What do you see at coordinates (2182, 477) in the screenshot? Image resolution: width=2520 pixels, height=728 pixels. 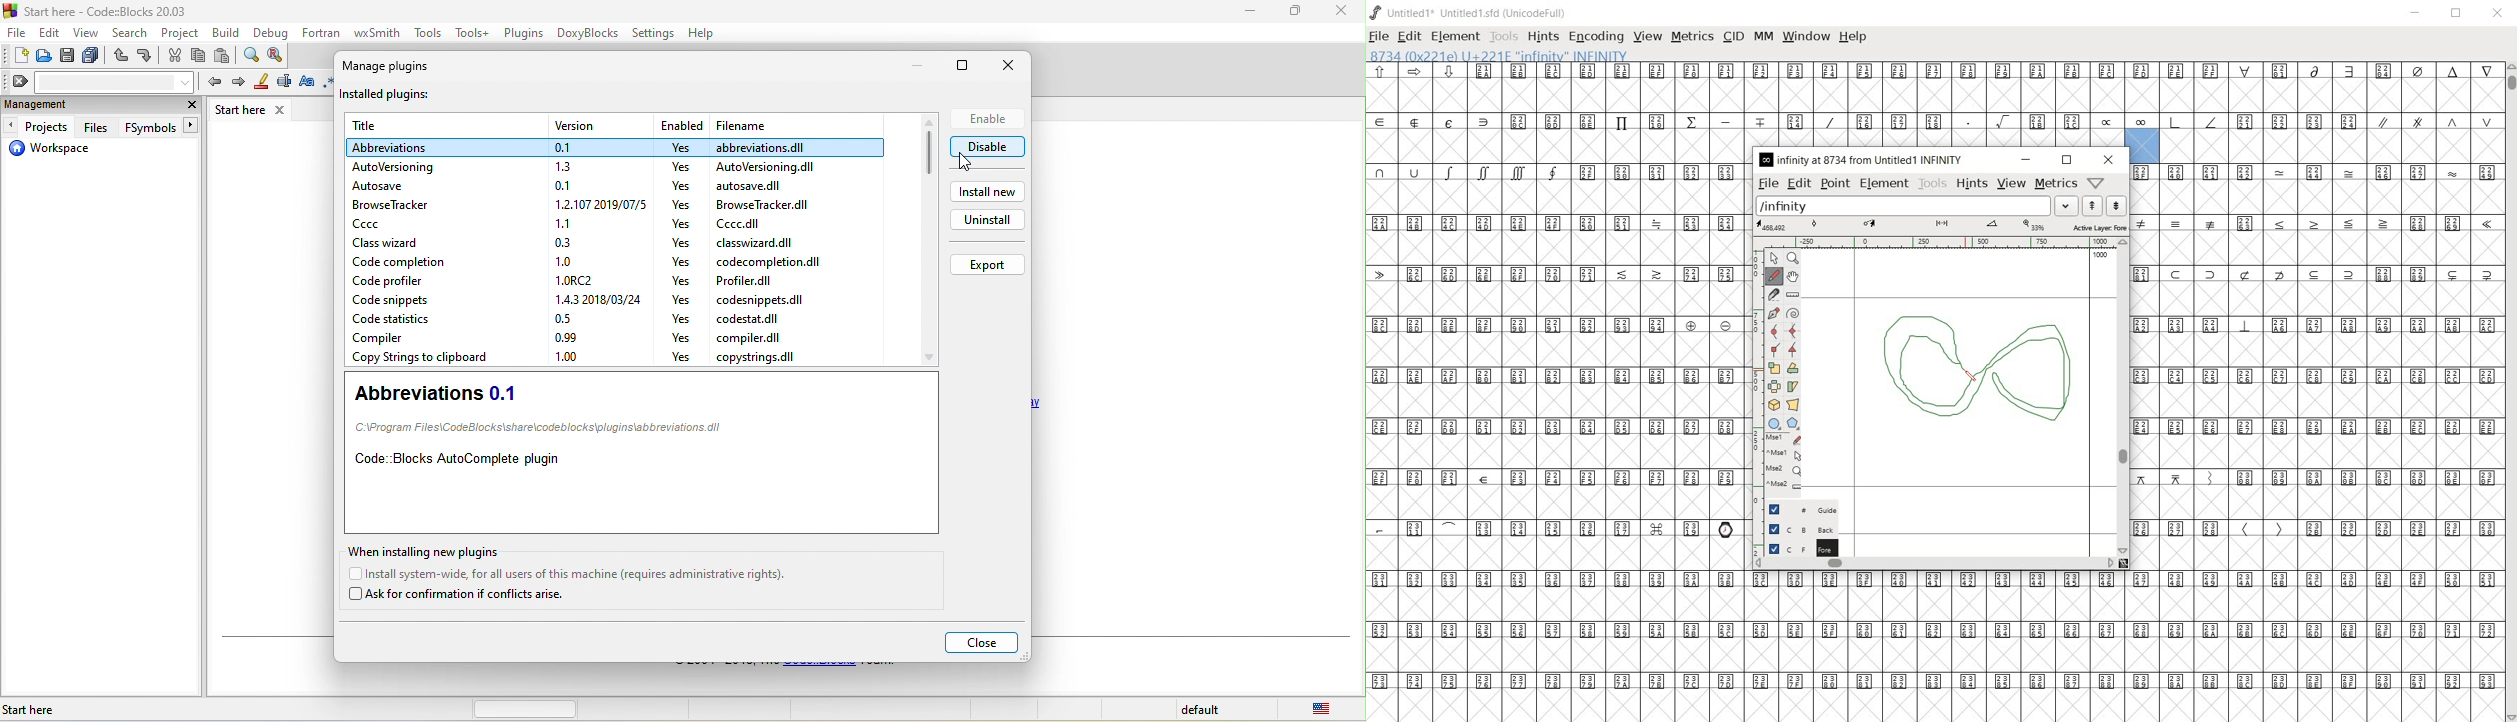 I see `symbols` at bounding box center [2182, 477].